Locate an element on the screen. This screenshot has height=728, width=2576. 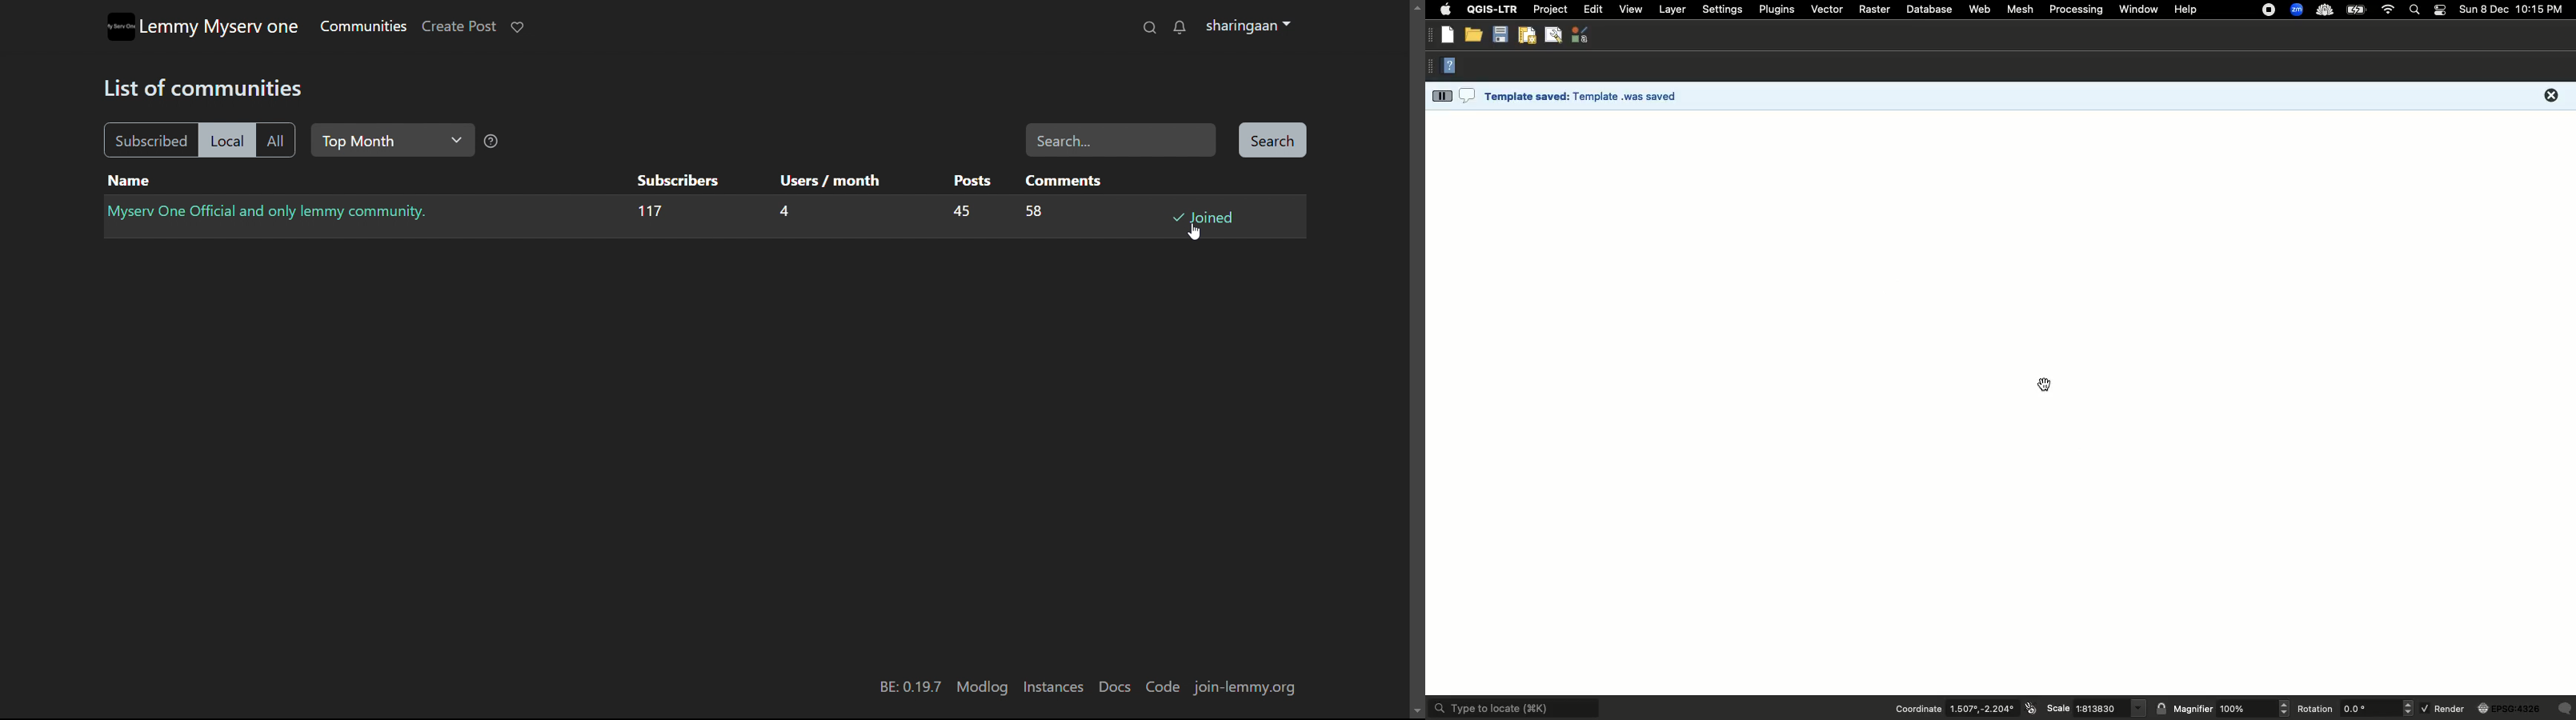
Help is located at coordinates (2189, 8).